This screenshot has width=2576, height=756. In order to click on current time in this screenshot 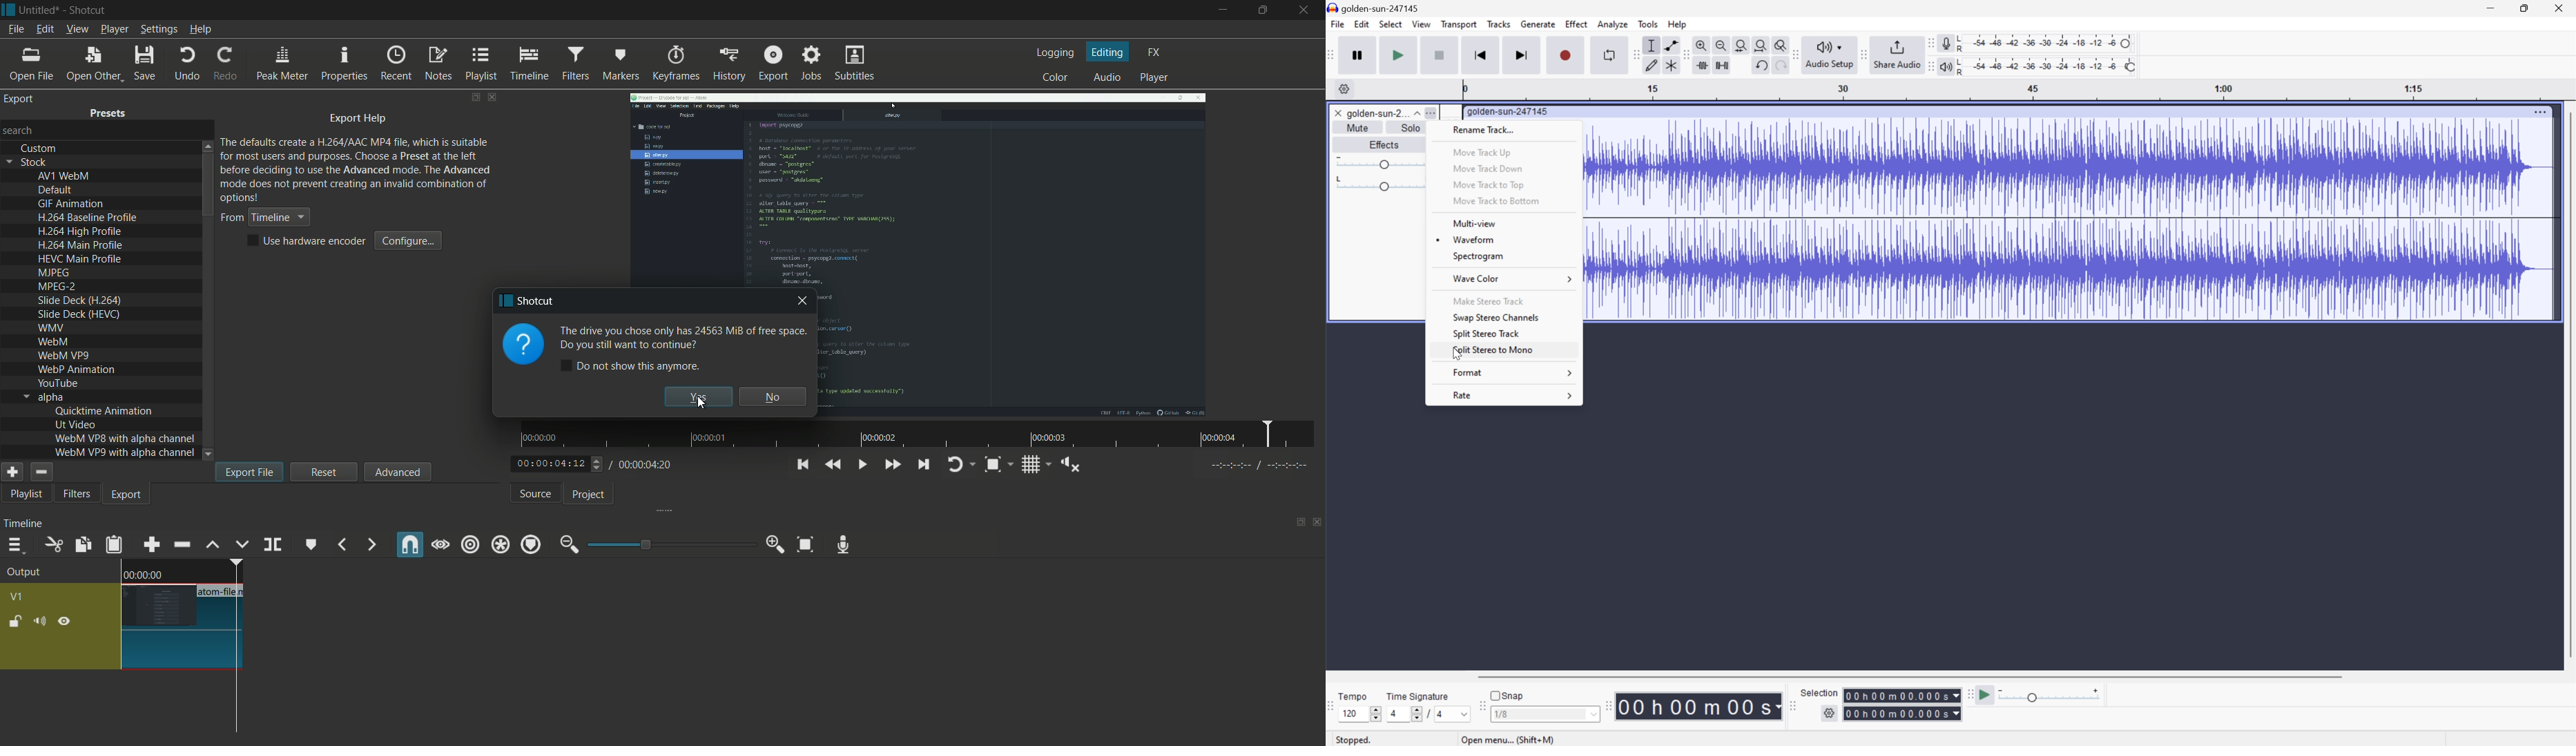, I will do `click(548, 463)`.